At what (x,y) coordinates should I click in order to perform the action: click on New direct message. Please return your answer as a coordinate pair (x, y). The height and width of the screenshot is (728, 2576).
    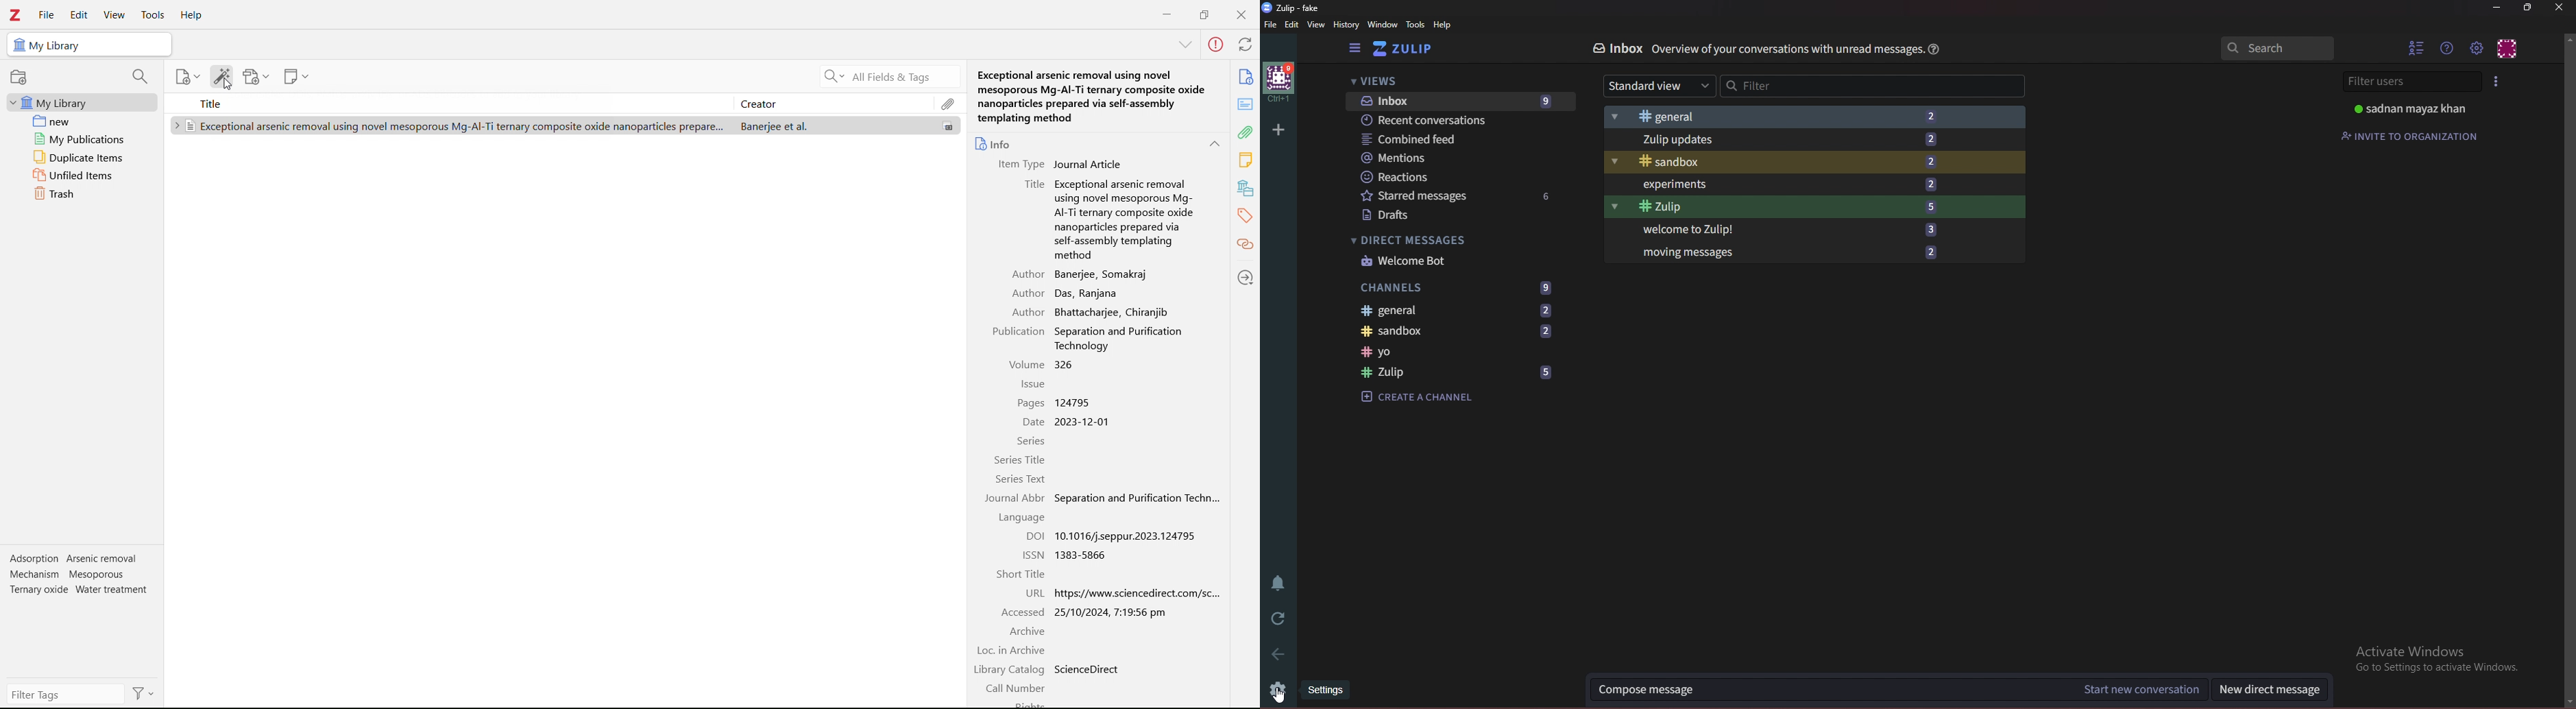
    Looking at the image, I should click on (2270, 690).